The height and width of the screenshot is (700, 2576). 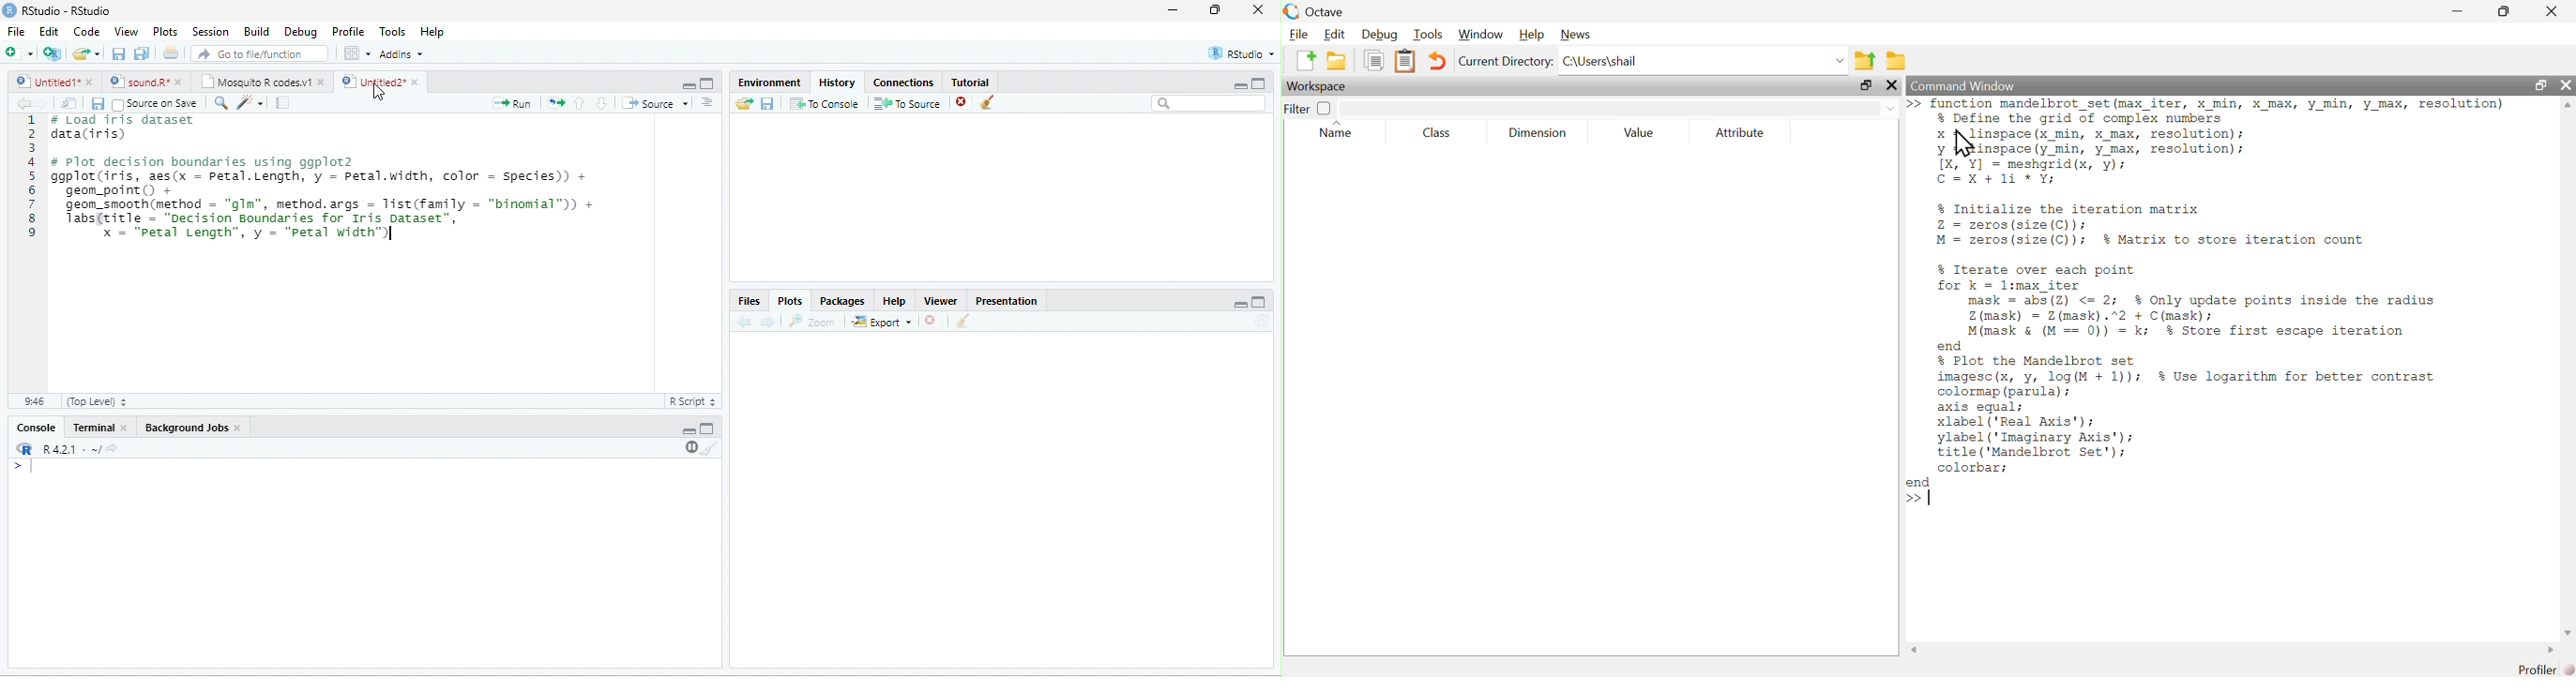 What do you see at coordinates (304, 33) in the screenshot?
I see `Debug` at bounding box center [304, 33].